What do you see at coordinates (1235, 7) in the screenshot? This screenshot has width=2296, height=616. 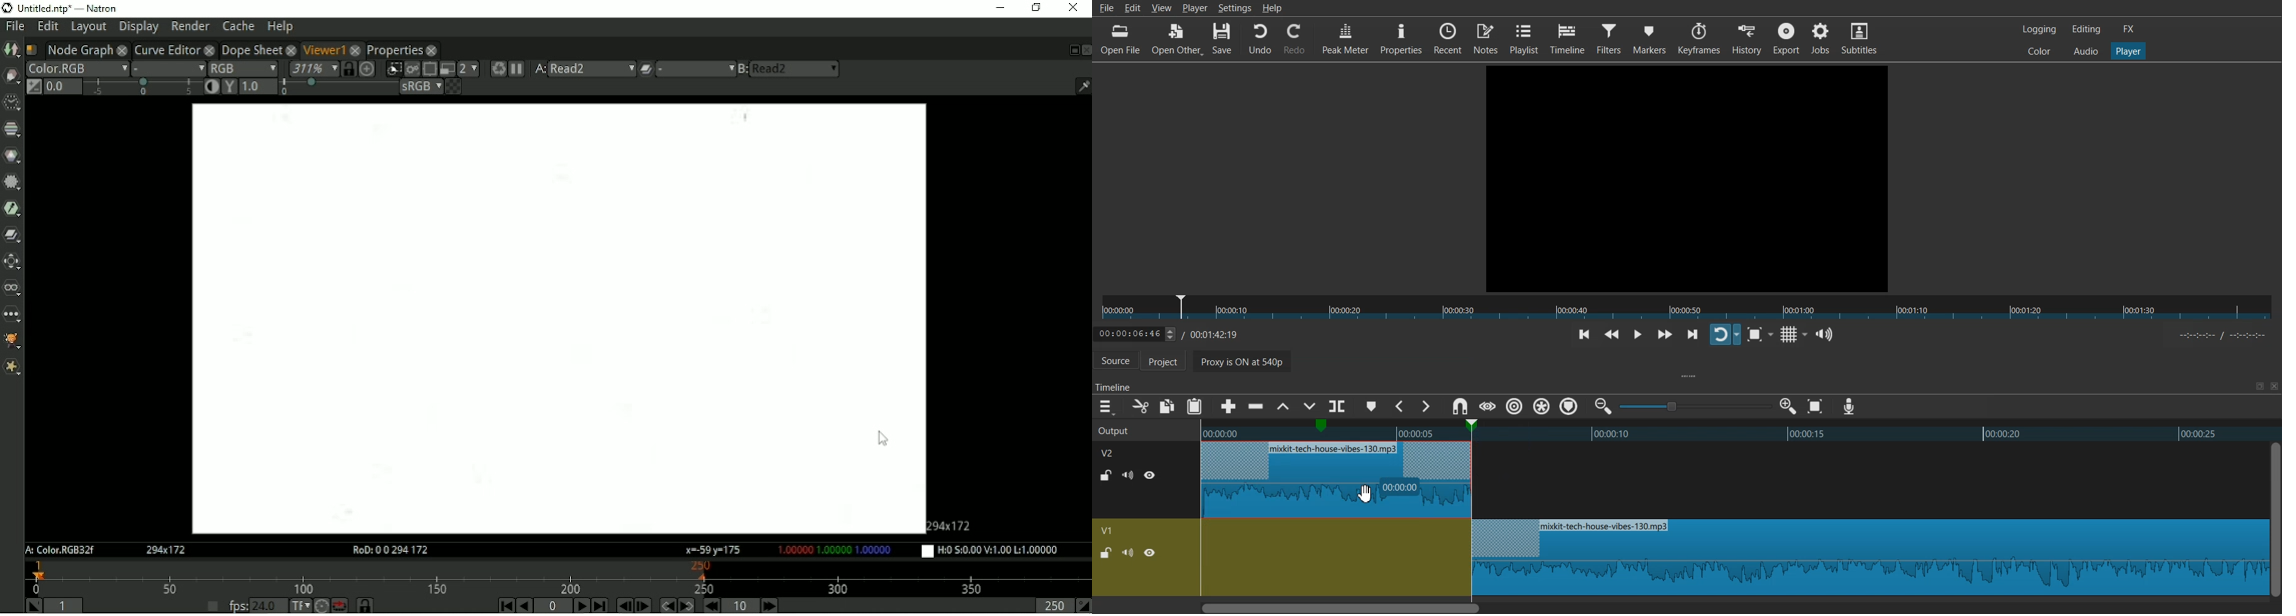 I see `Settings` at bounding box center [1235, 7].